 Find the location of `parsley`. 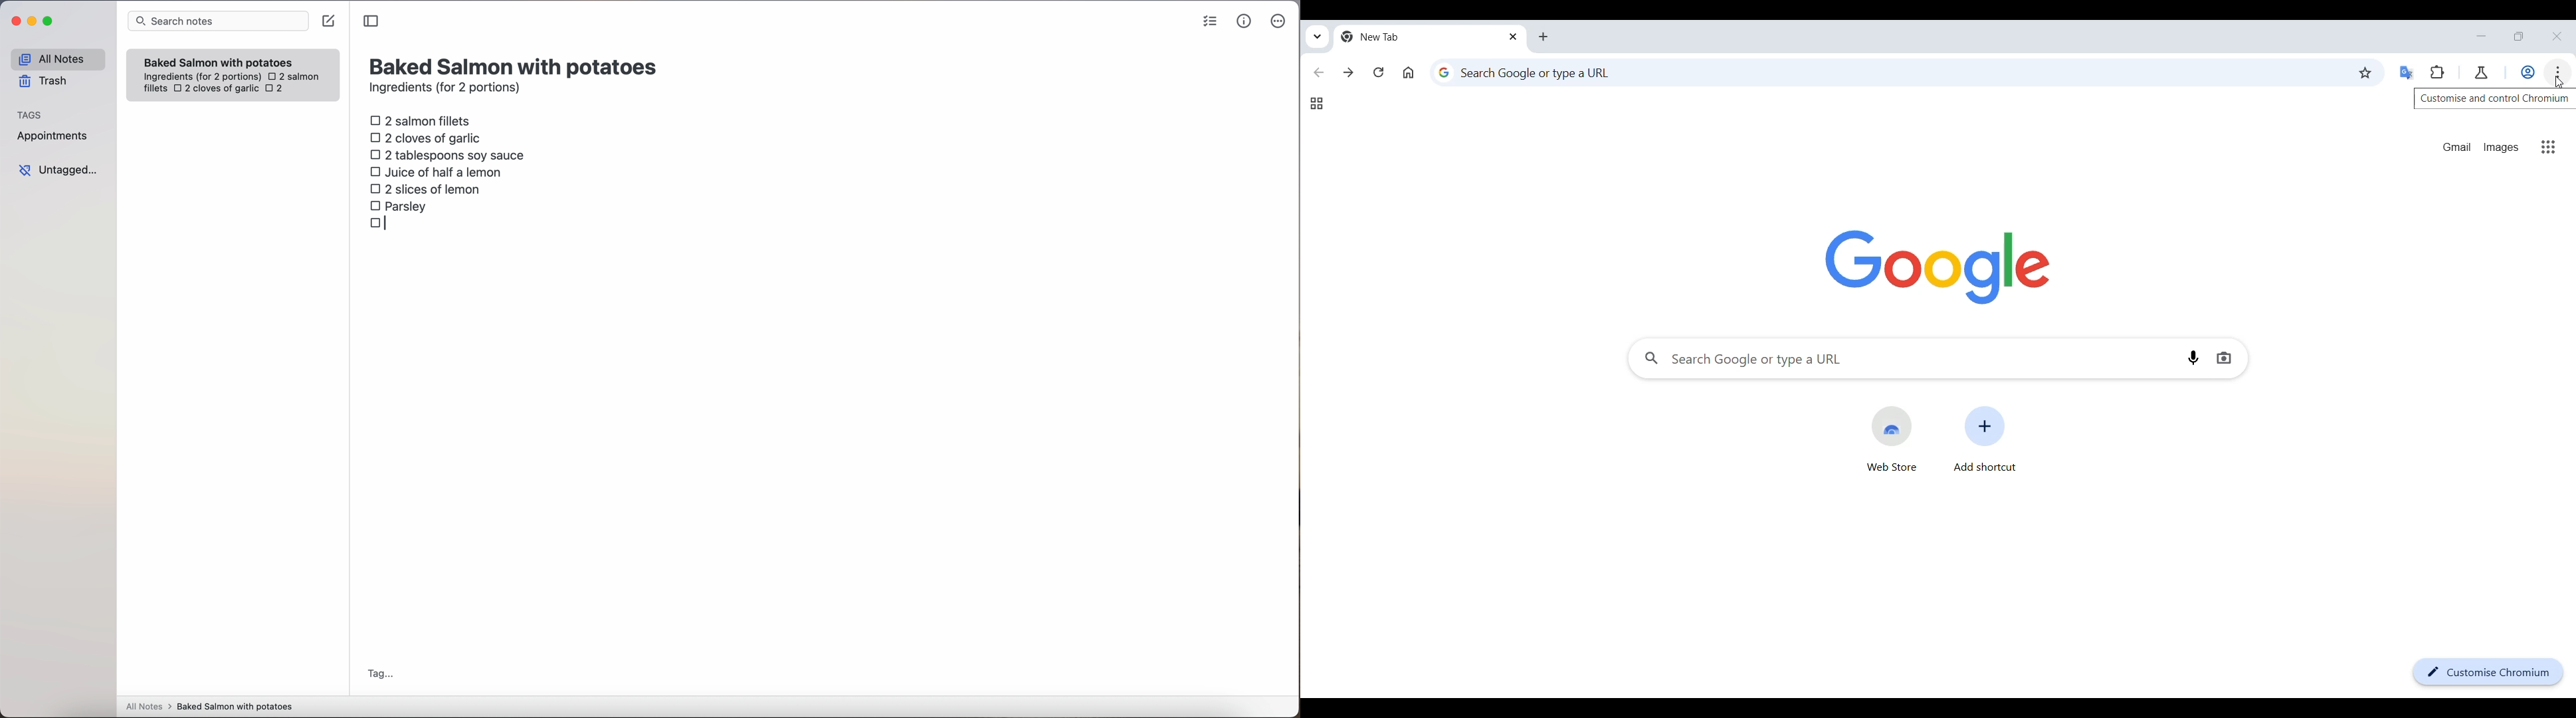

parsley is located at coordinates (398, 205).